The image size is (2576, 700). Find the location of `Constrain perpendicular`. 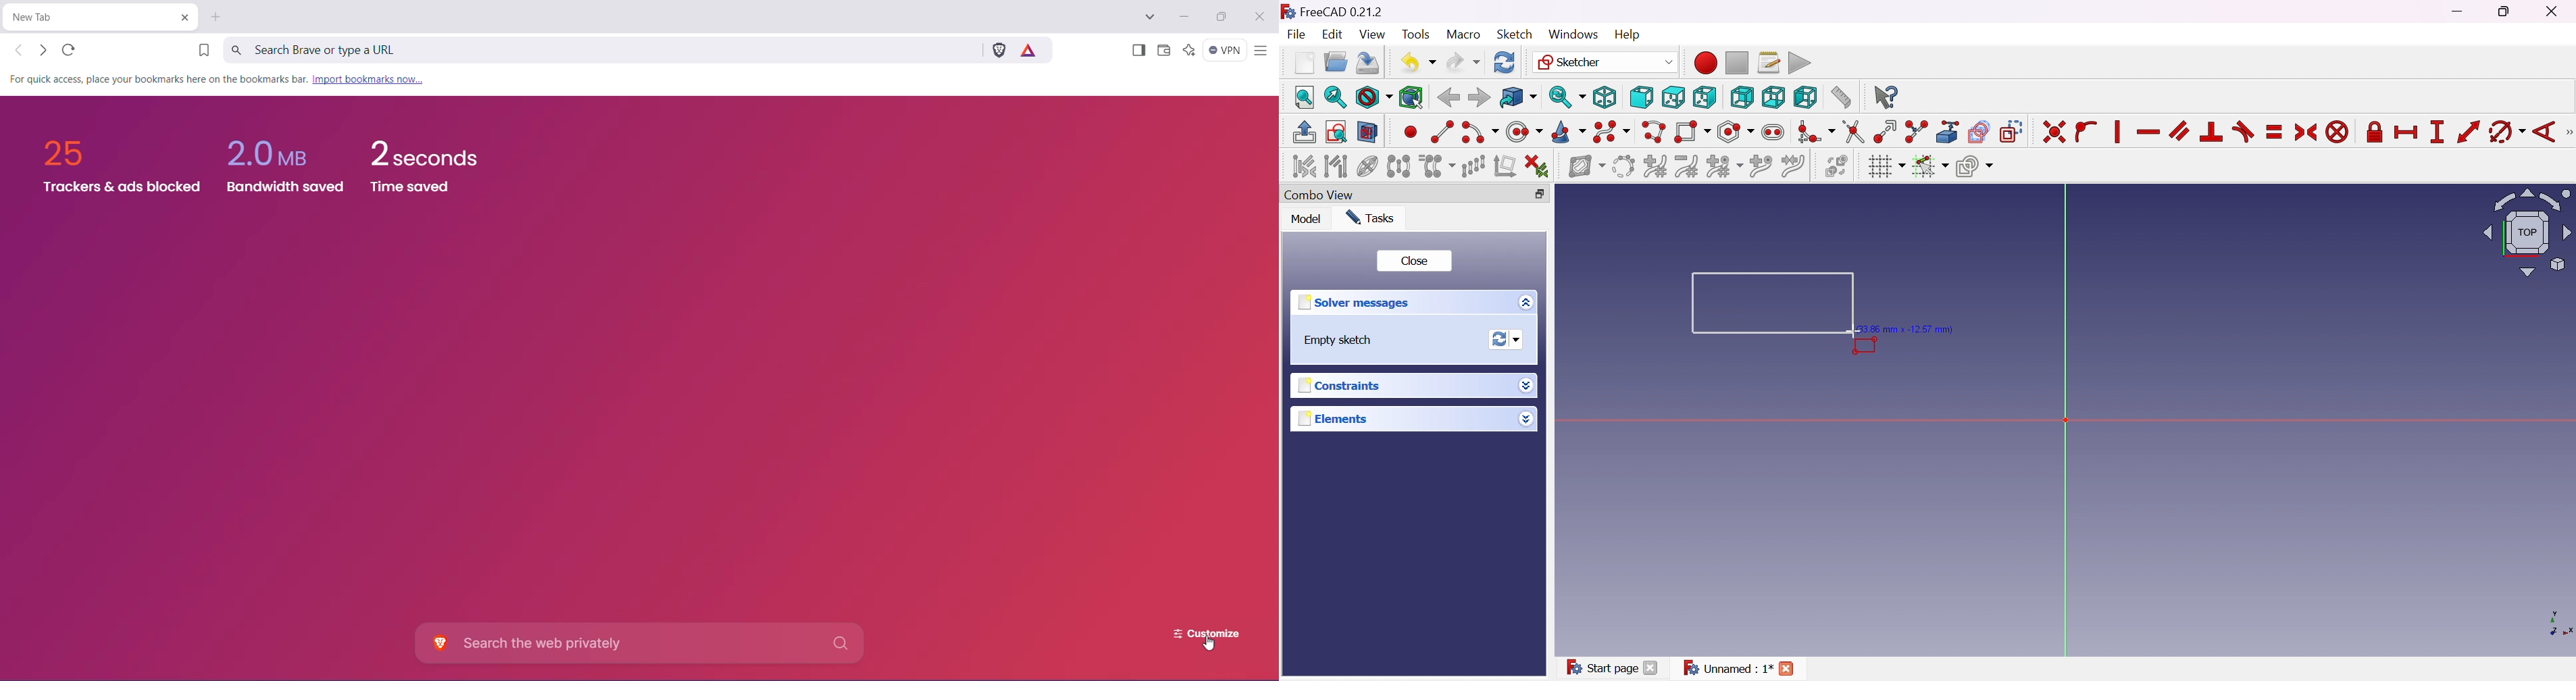

Constrain perpendicular is located at coordinates (2213, 132).